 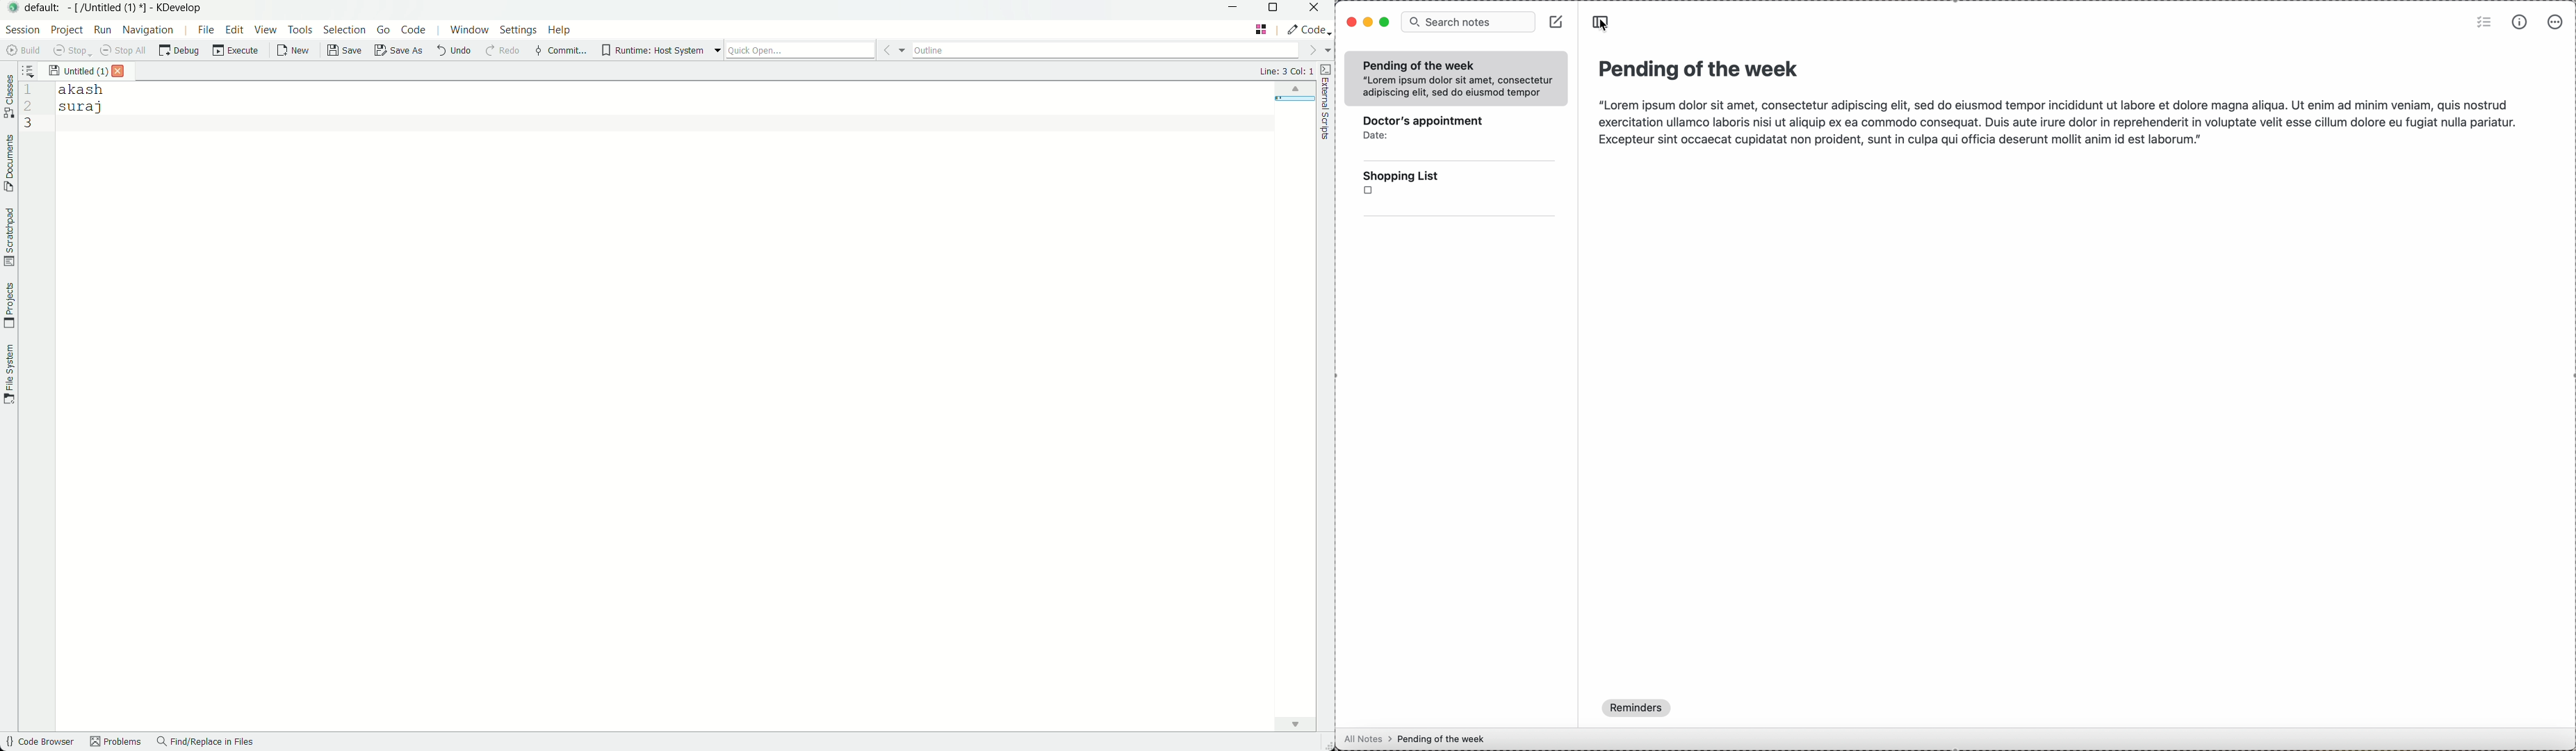 What do you see at coordinates (1556, 23) in the screenshot?
I see `create new note` at bounding box center [1556, 23].